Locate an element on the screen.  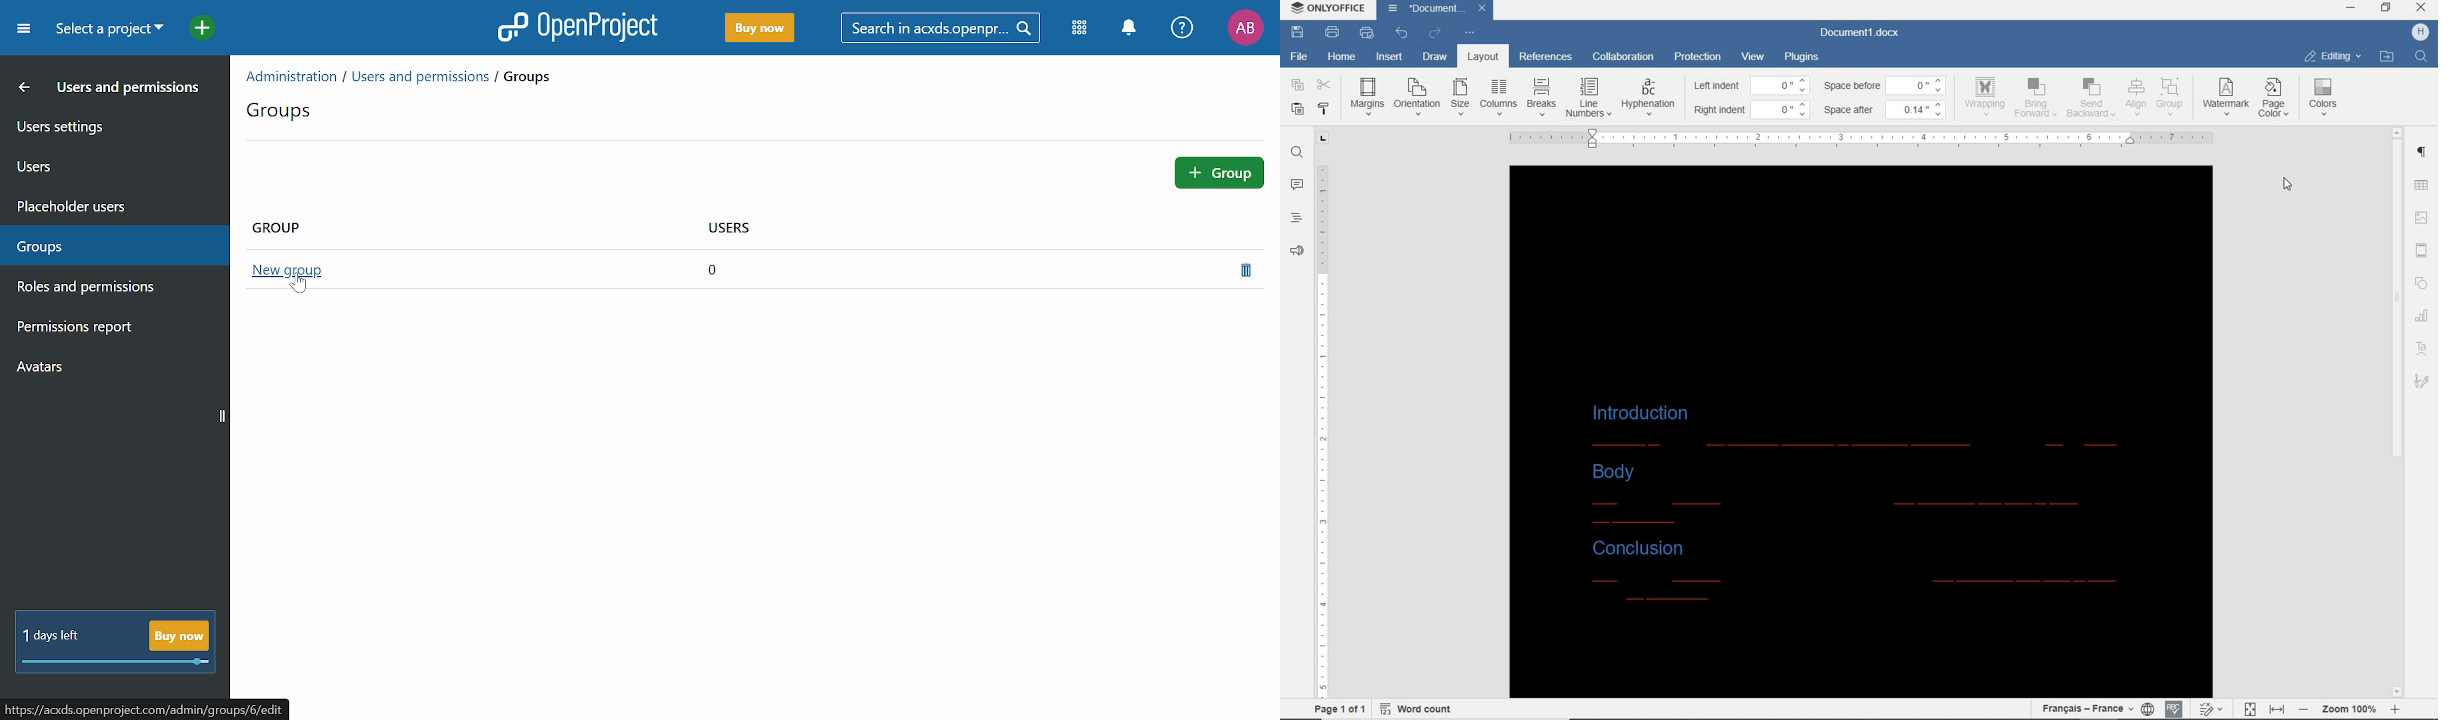
customize quick access toolbar is located at coordinates (1470, 32).